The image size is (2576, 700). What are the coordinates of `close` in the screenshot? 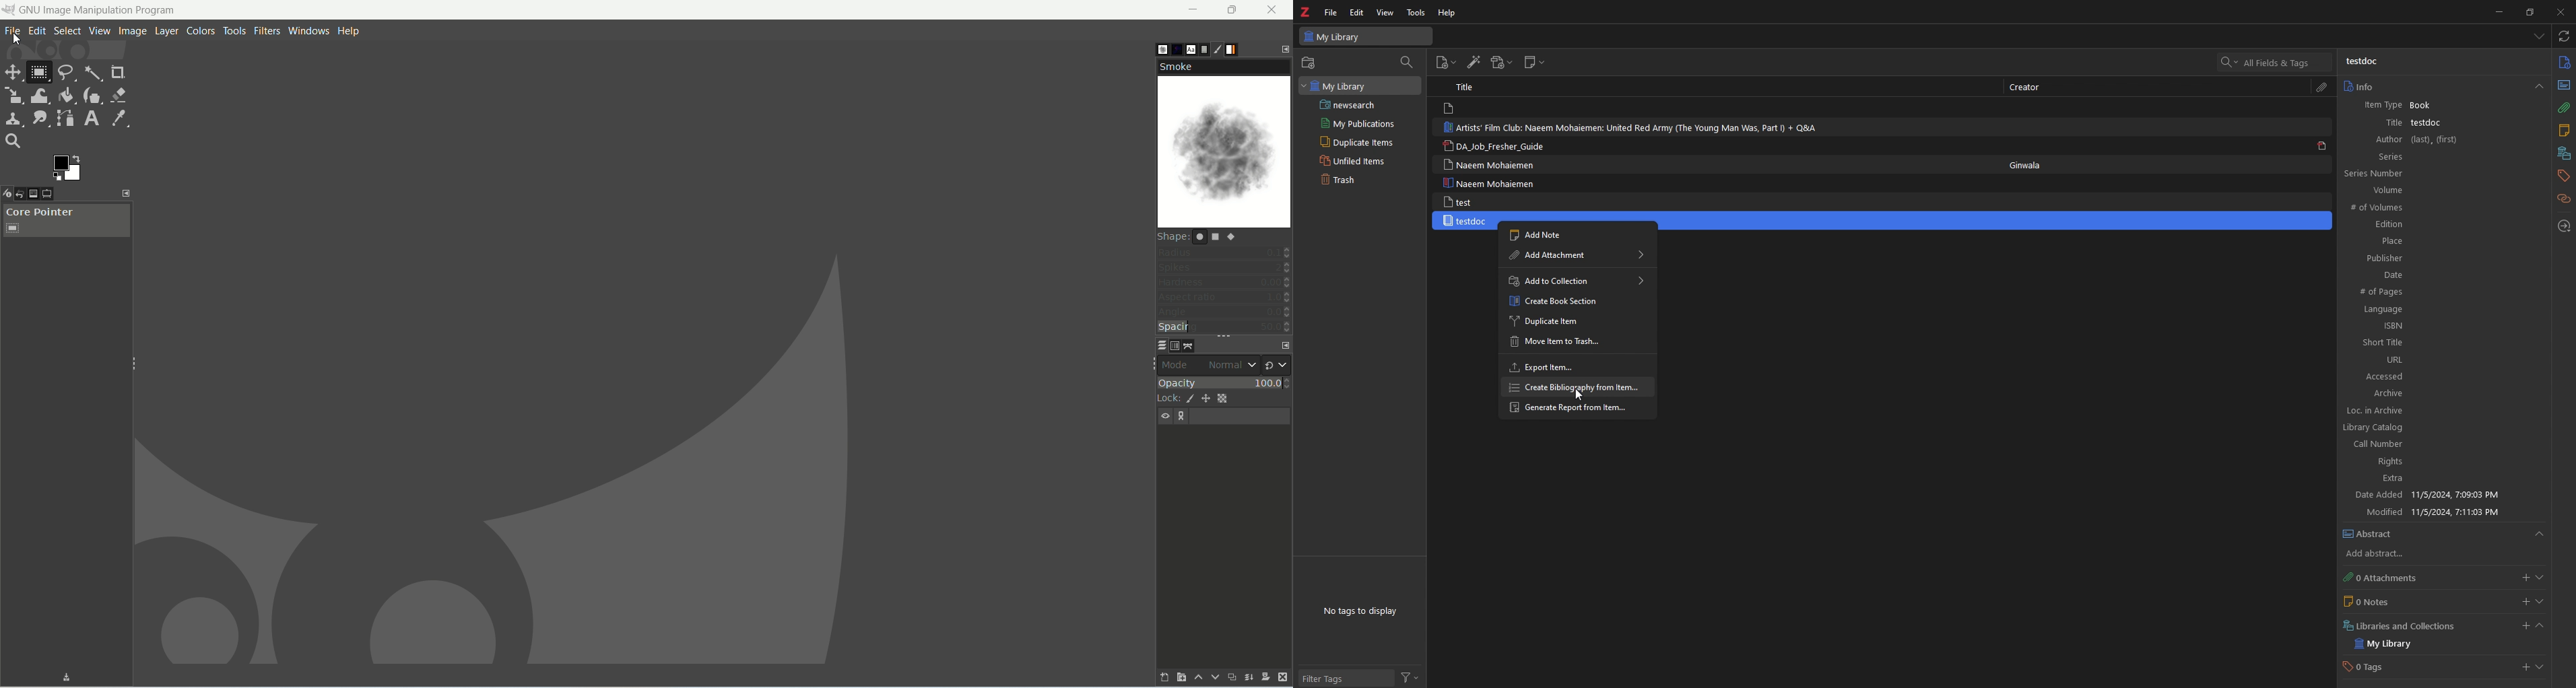 It's located at (2559, 11).